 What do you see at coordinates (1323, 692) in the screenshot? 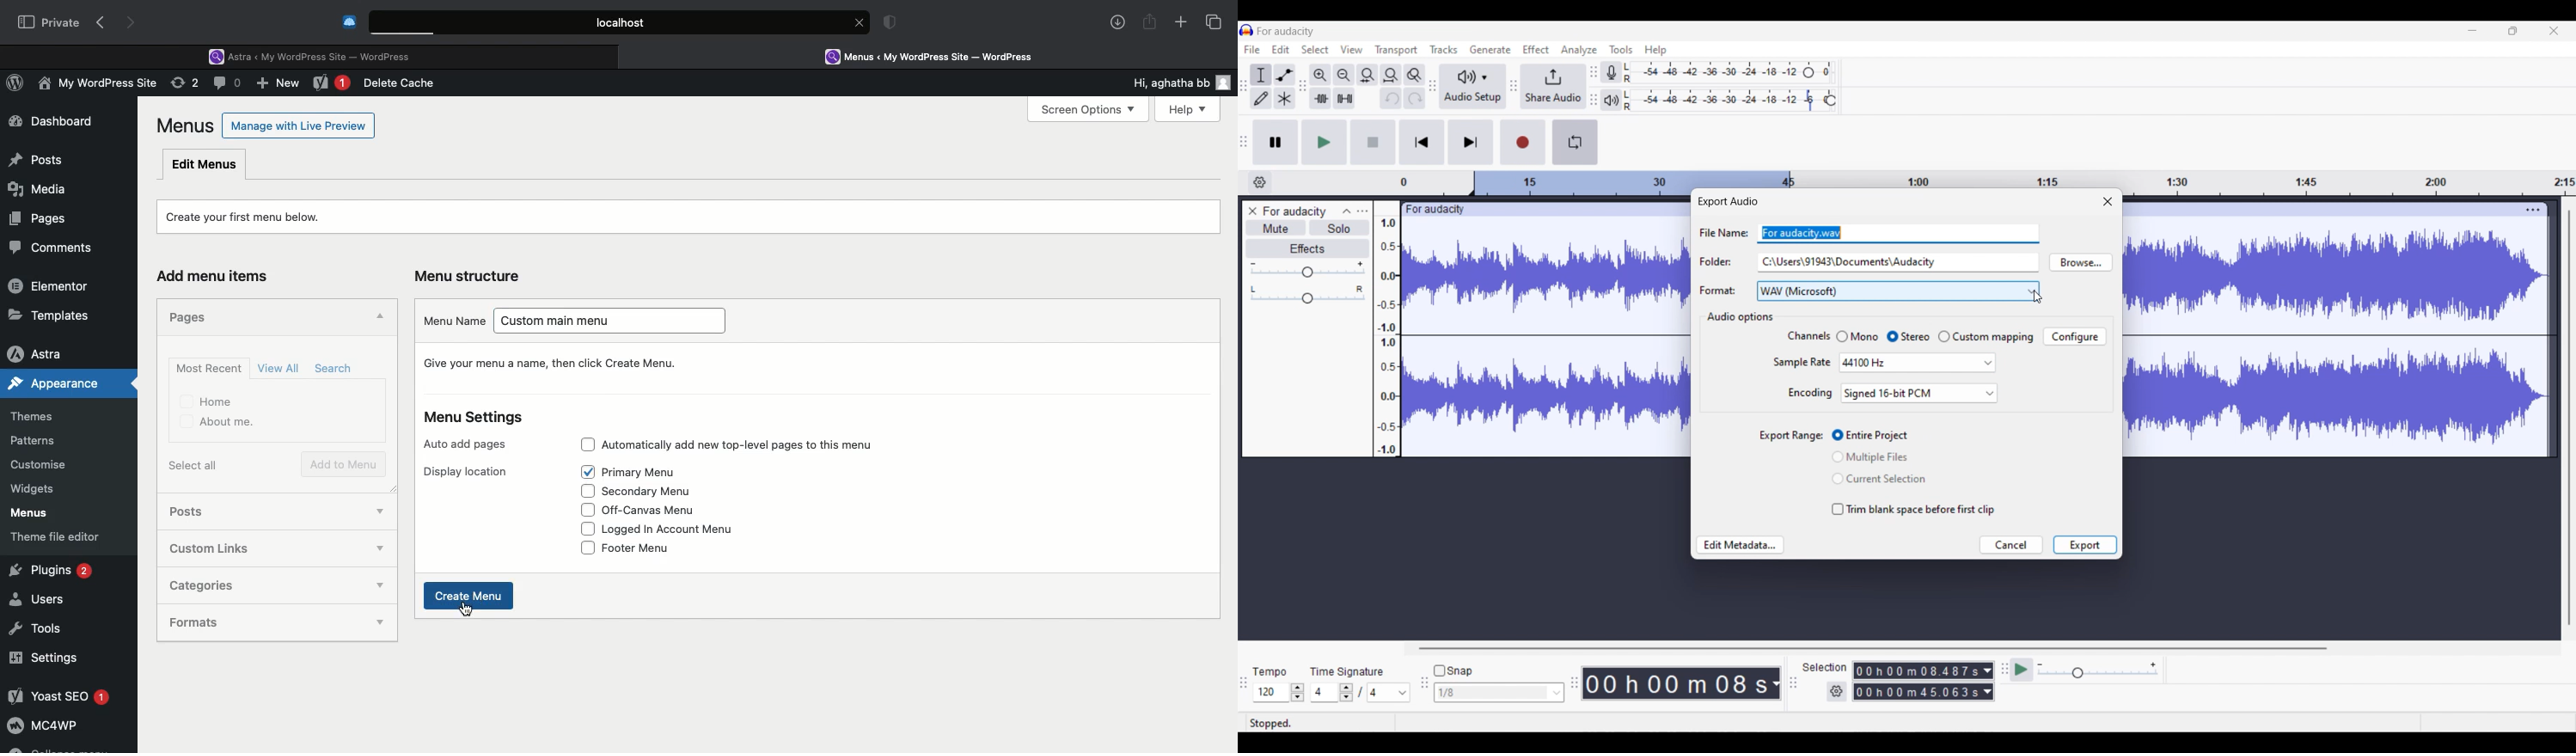
I see `Input time signature` at bounding box center [1323, 692].